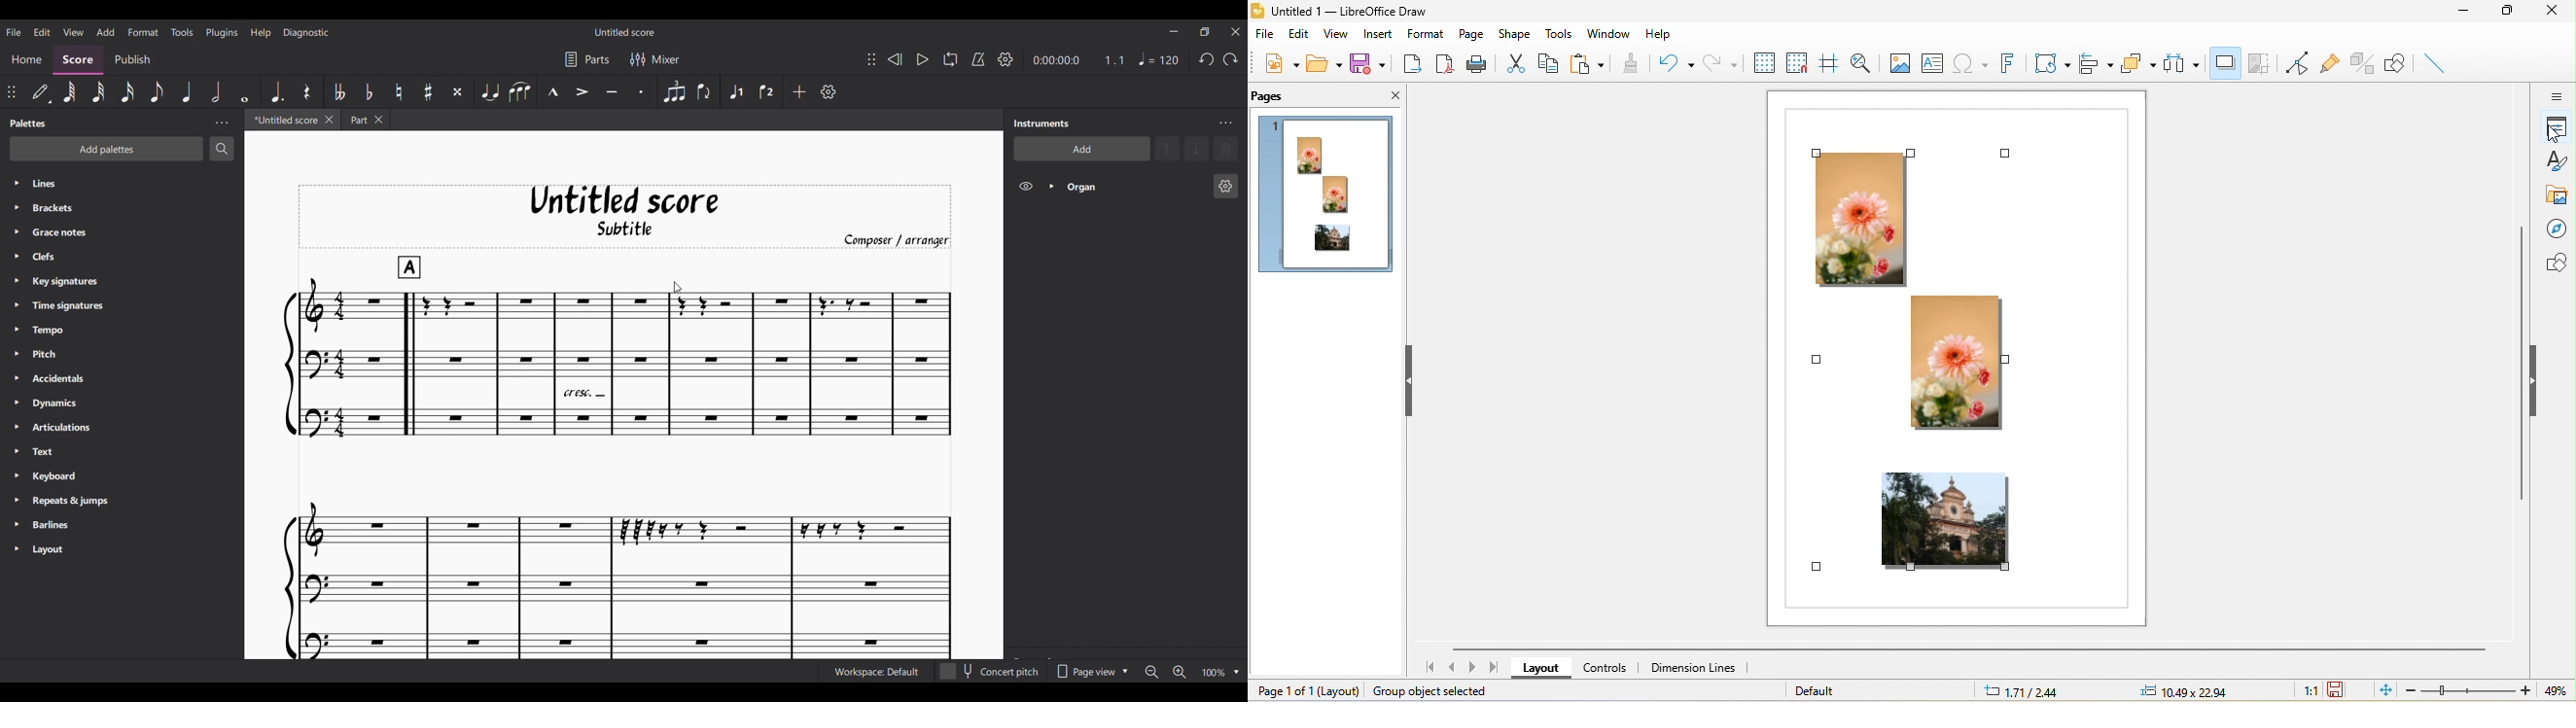  I want to click on page, so click(1469, 34).